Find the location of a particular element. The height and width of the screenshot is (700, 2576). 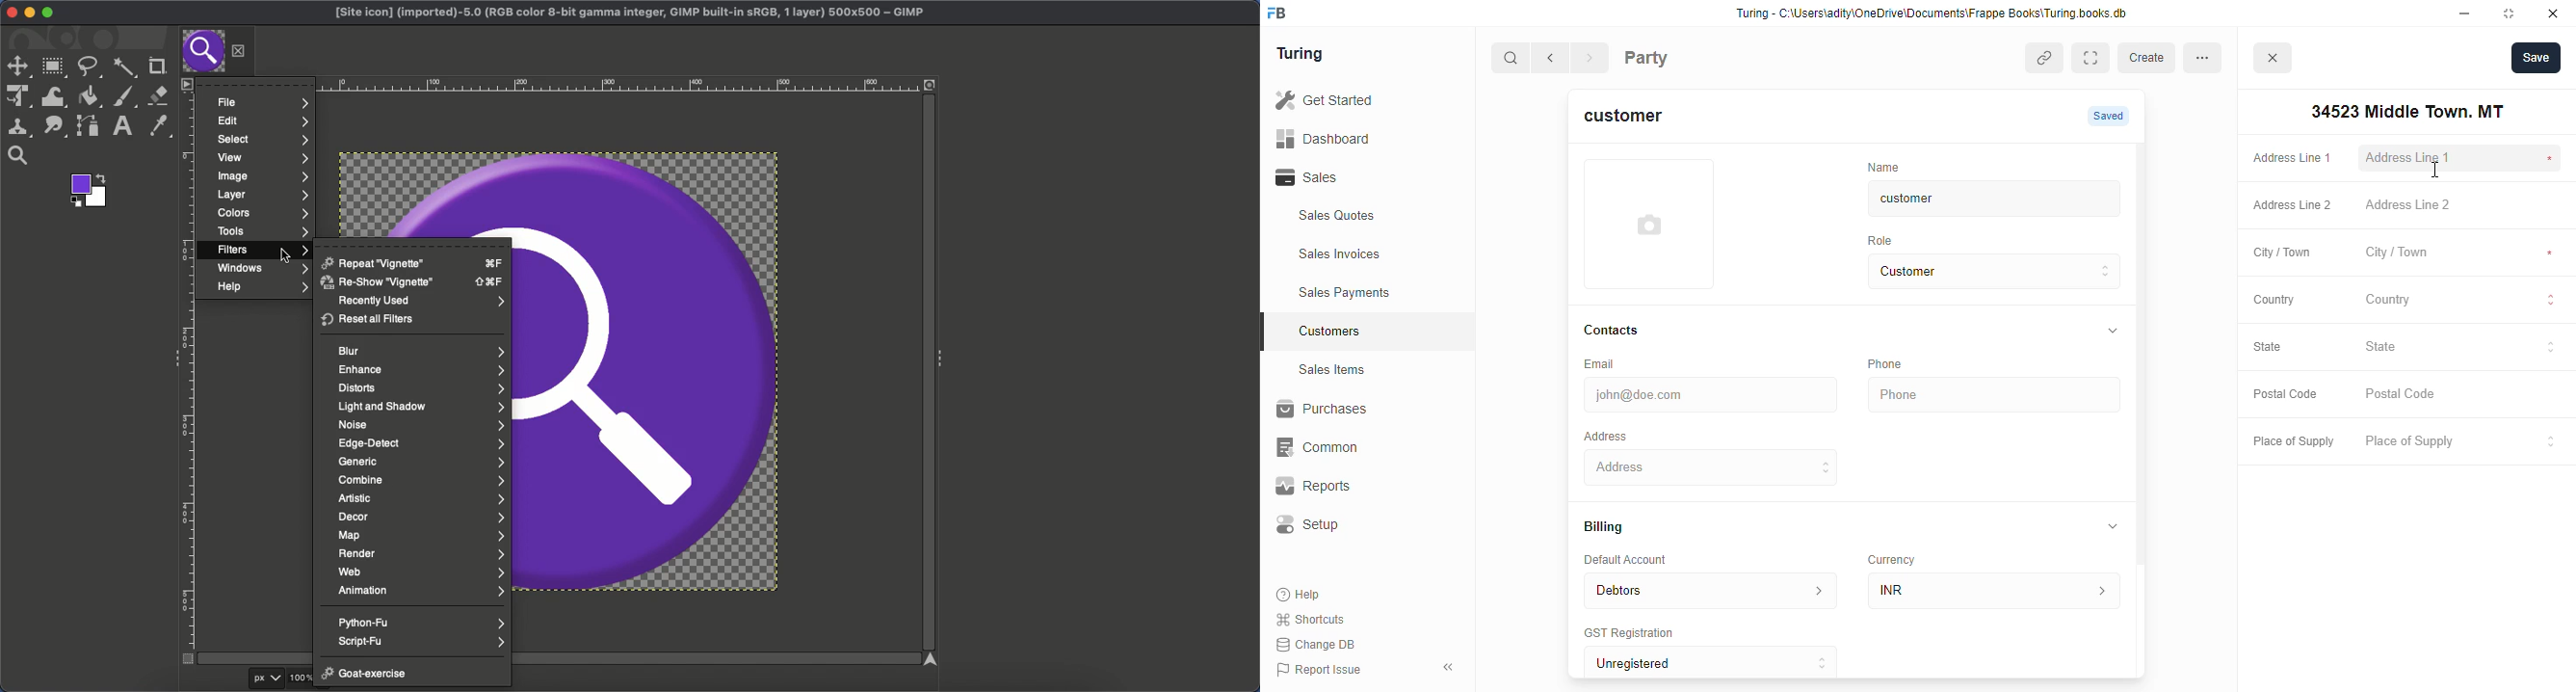

Maximize is located at coordinates (48, 13).